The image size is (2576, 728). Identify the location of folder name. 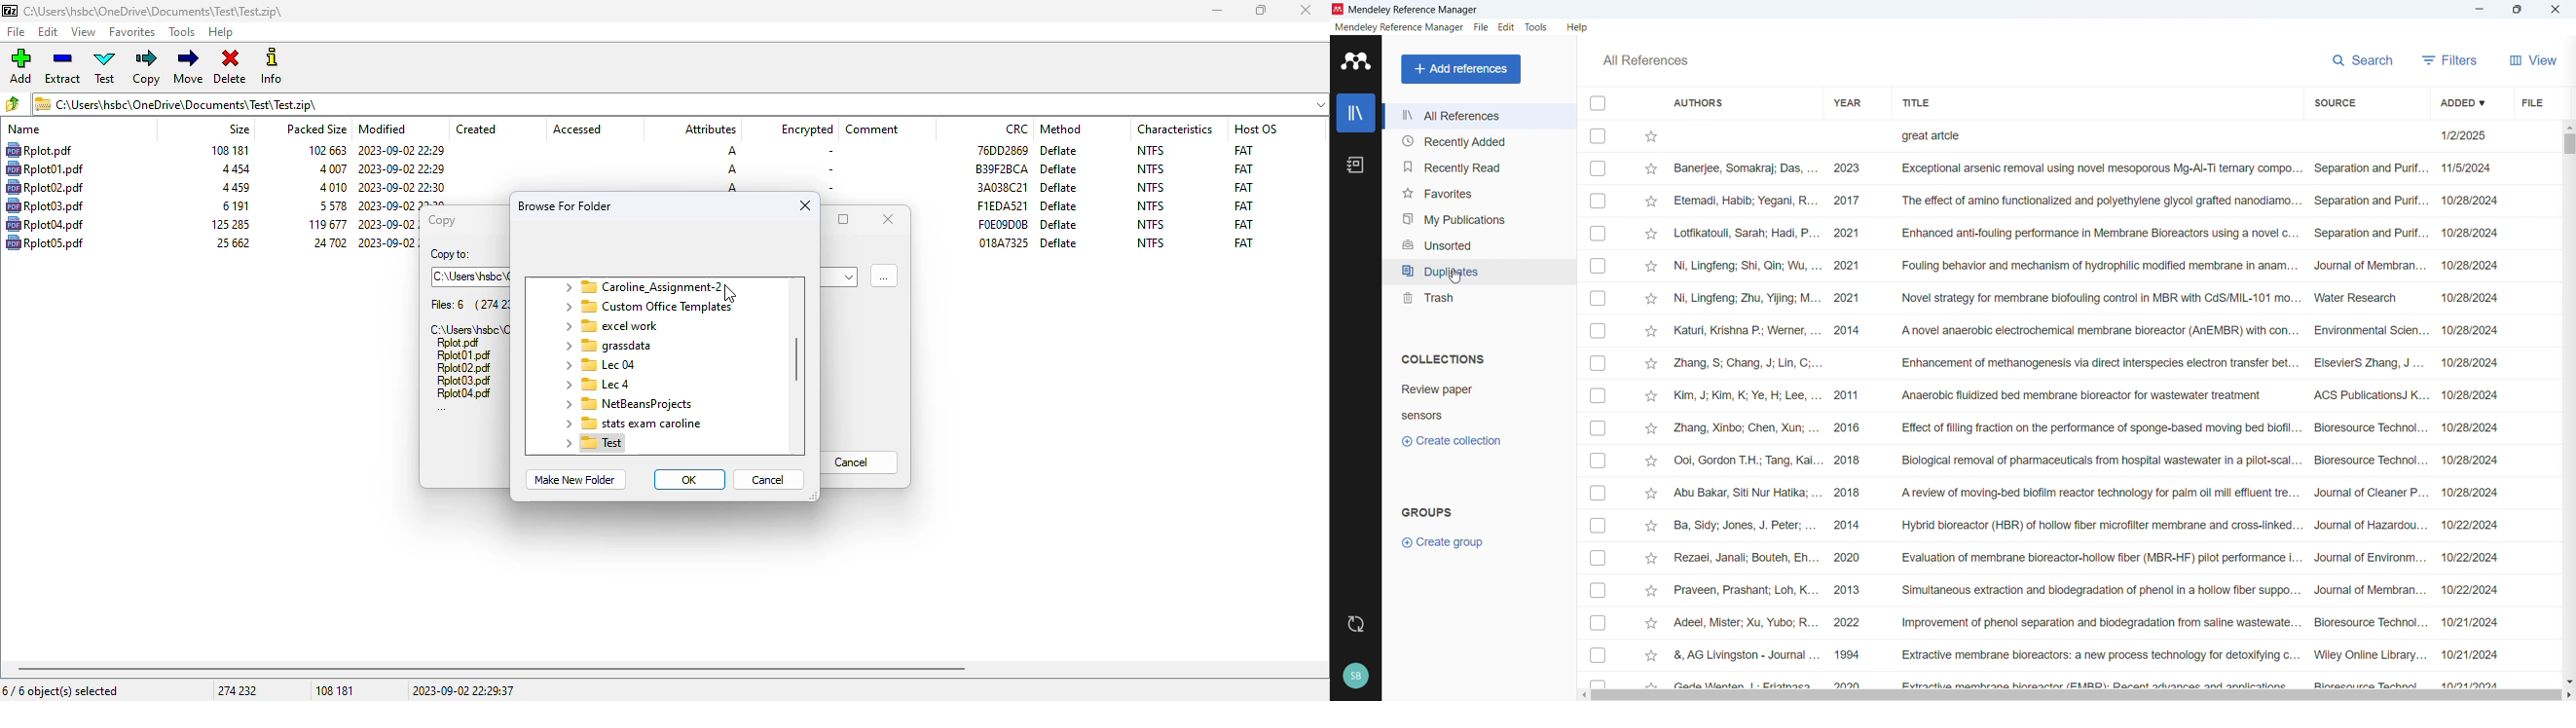
(594, 443).